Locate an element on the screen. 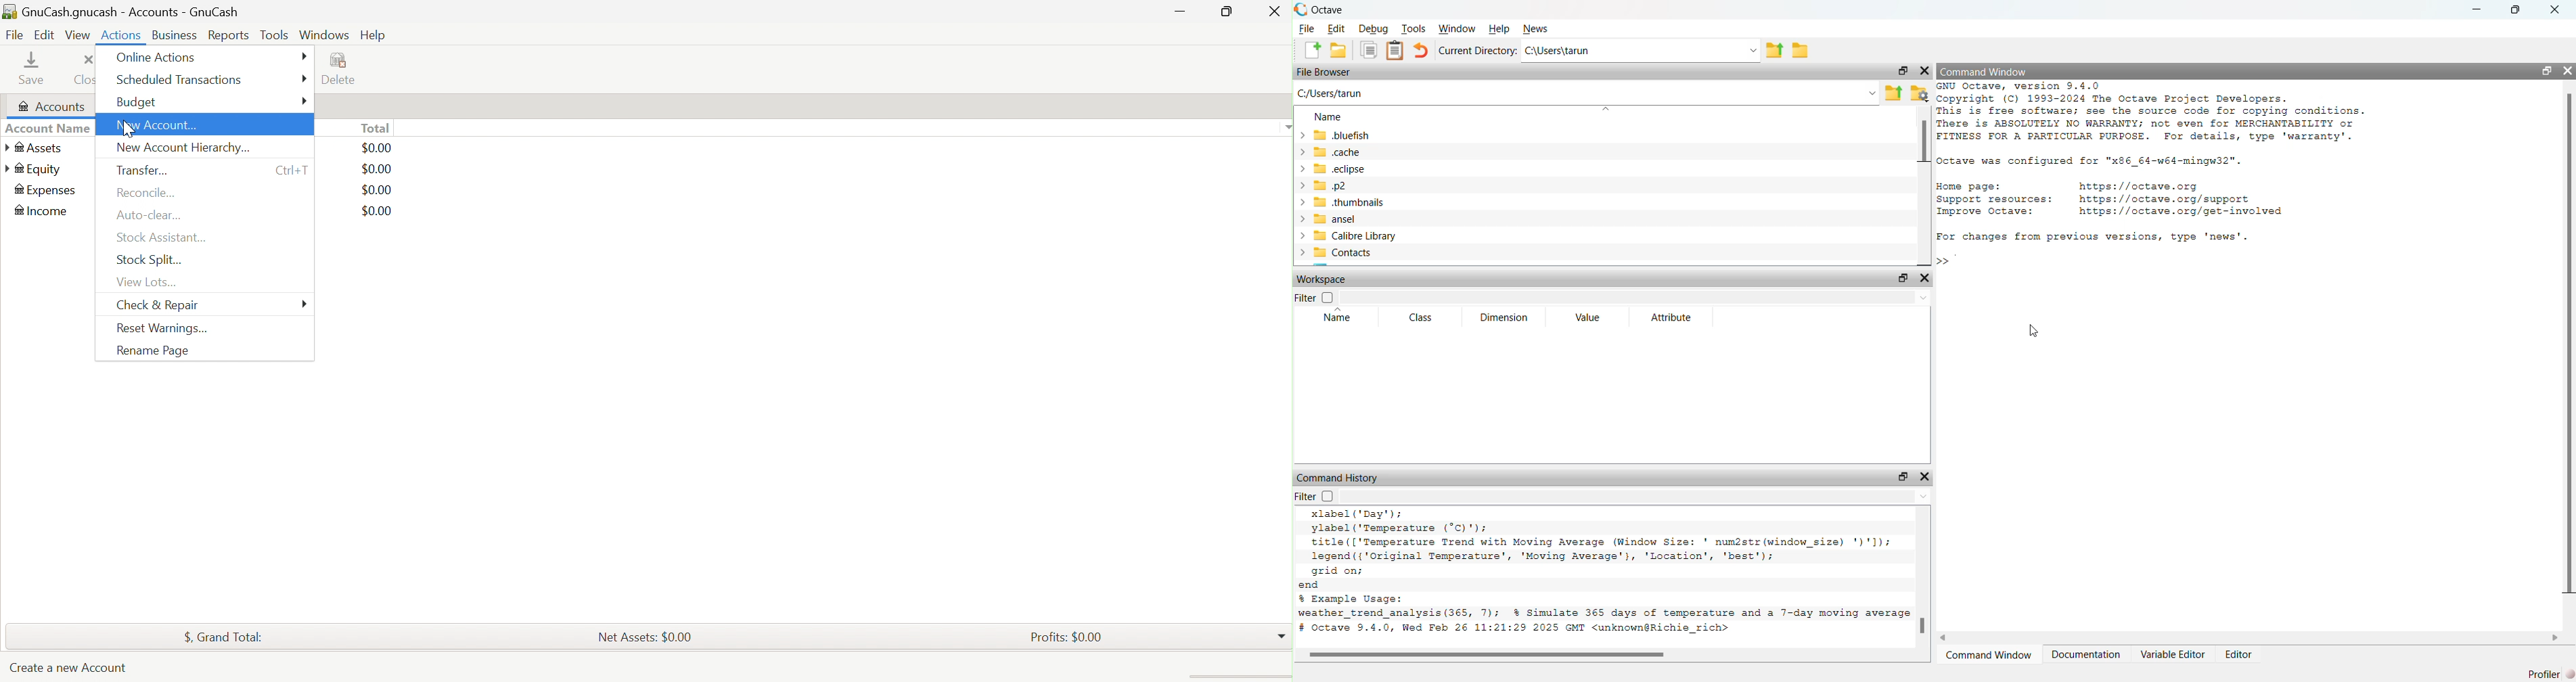 The height and width of the screenshot is (700, 2576). Stock Assistant... is located at coordinates (163, 237).